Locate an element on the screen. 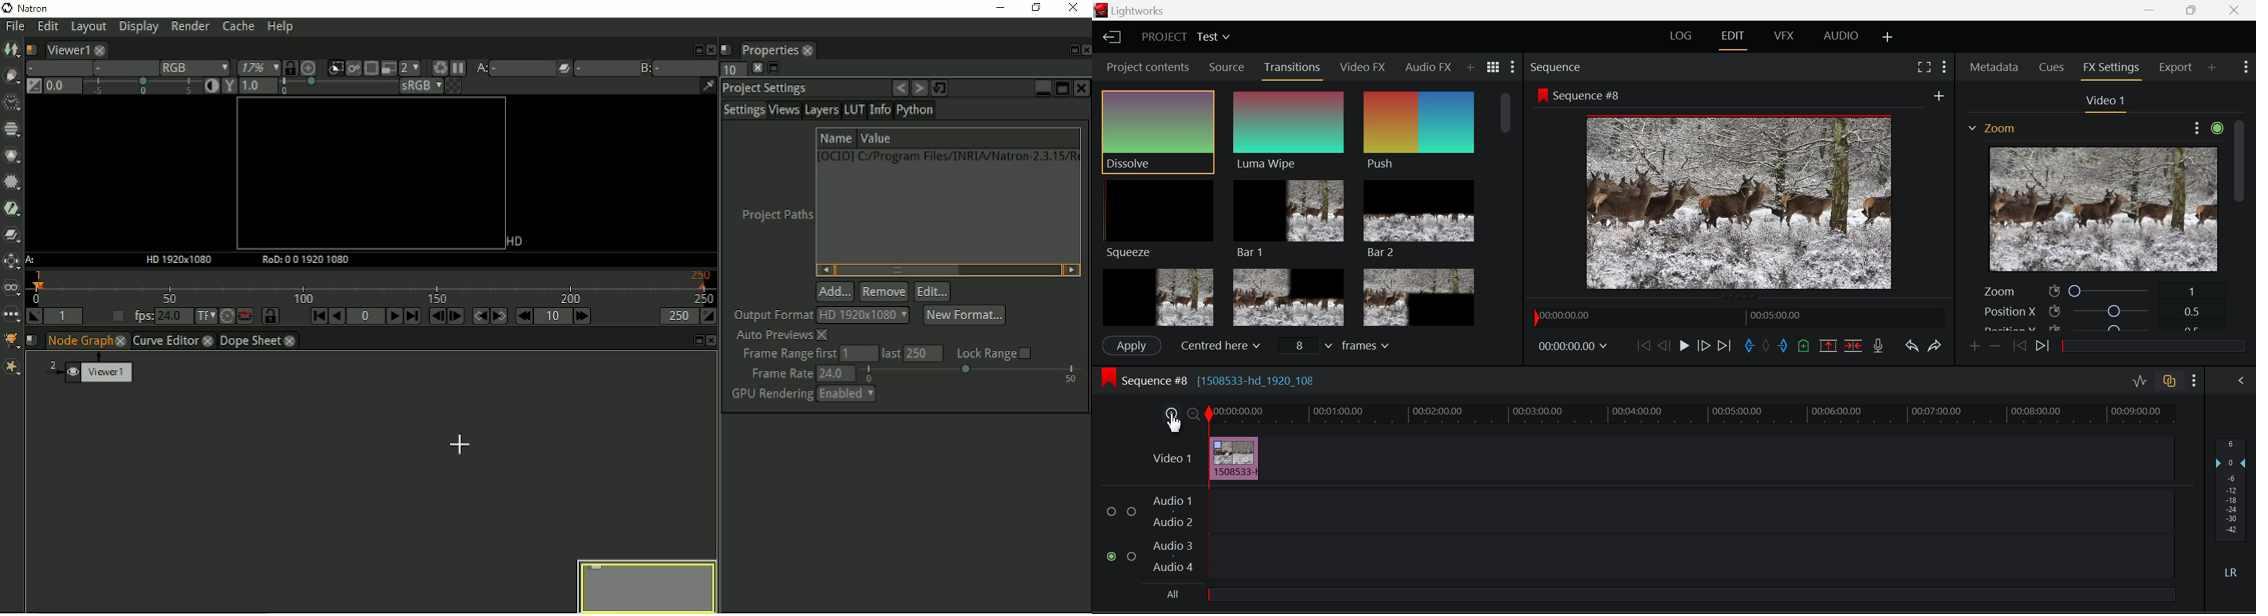 This screenshot has height=616, width=2268. Properties is located at coordinates (775, 48).